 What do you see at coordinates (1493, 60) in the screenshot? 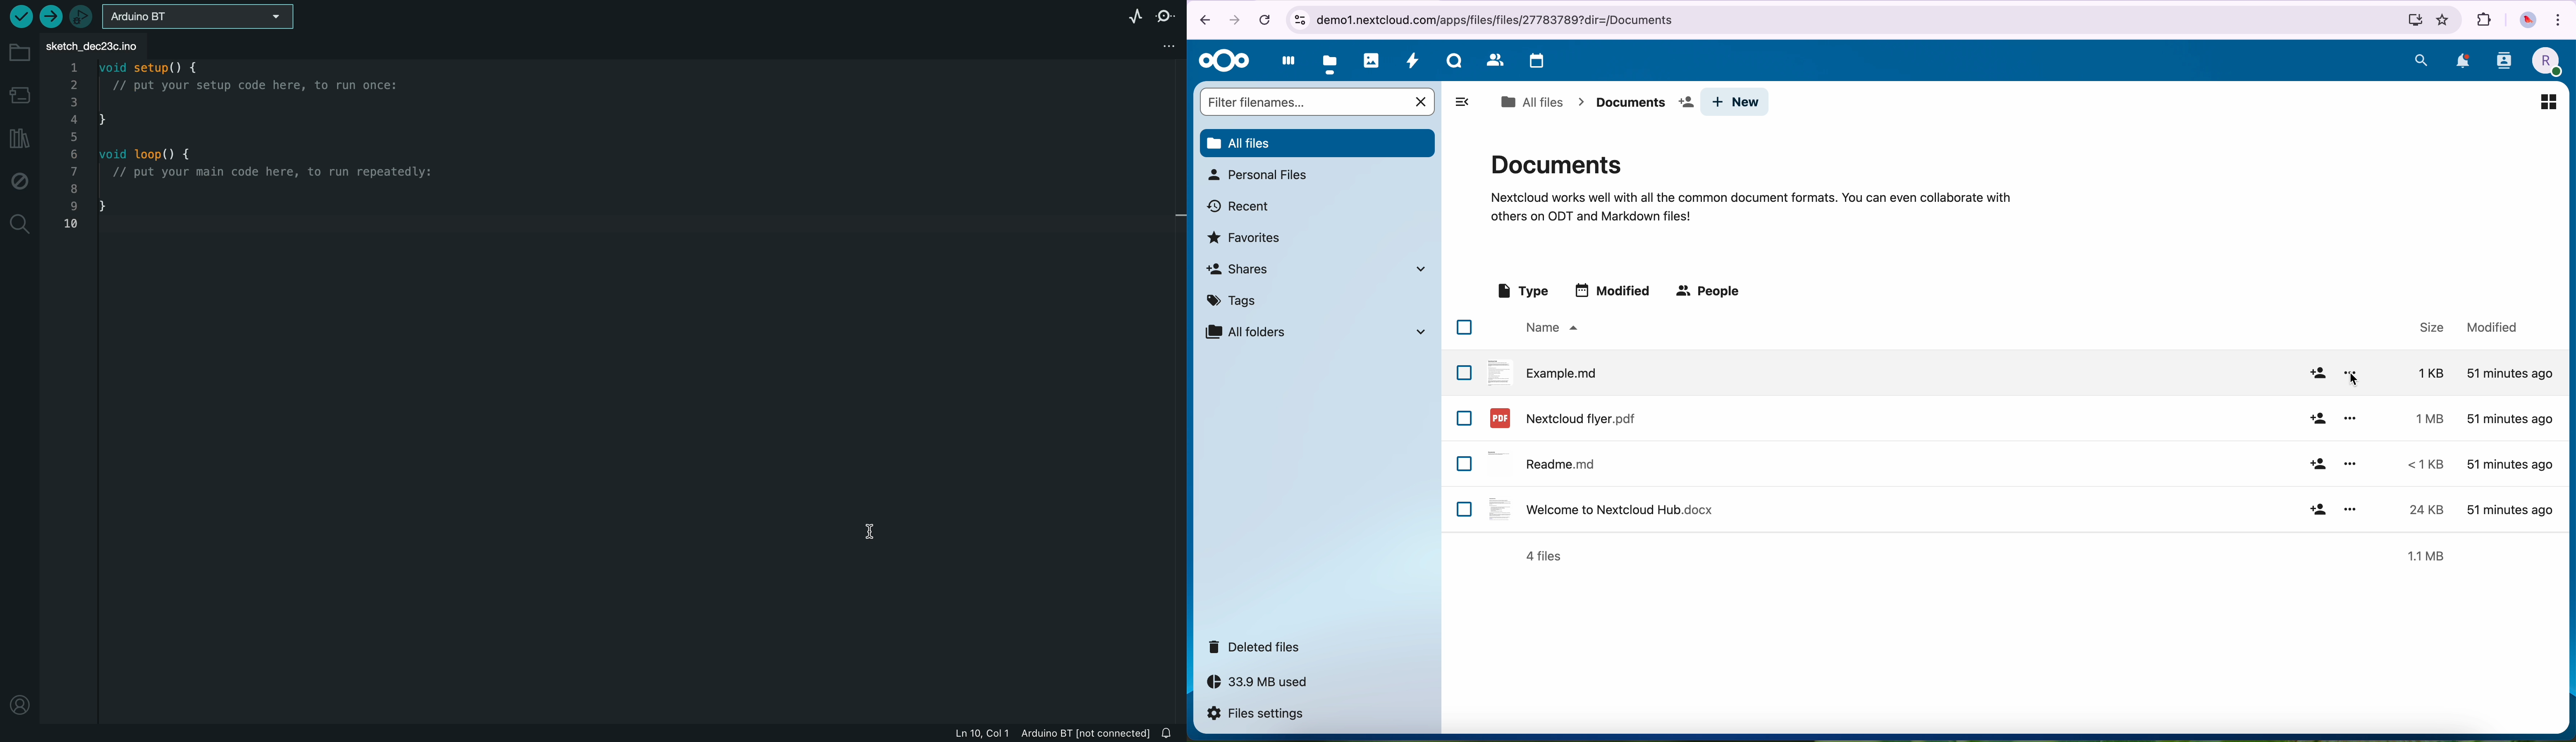
I see `contacts` at bounding box center [1493, 60].